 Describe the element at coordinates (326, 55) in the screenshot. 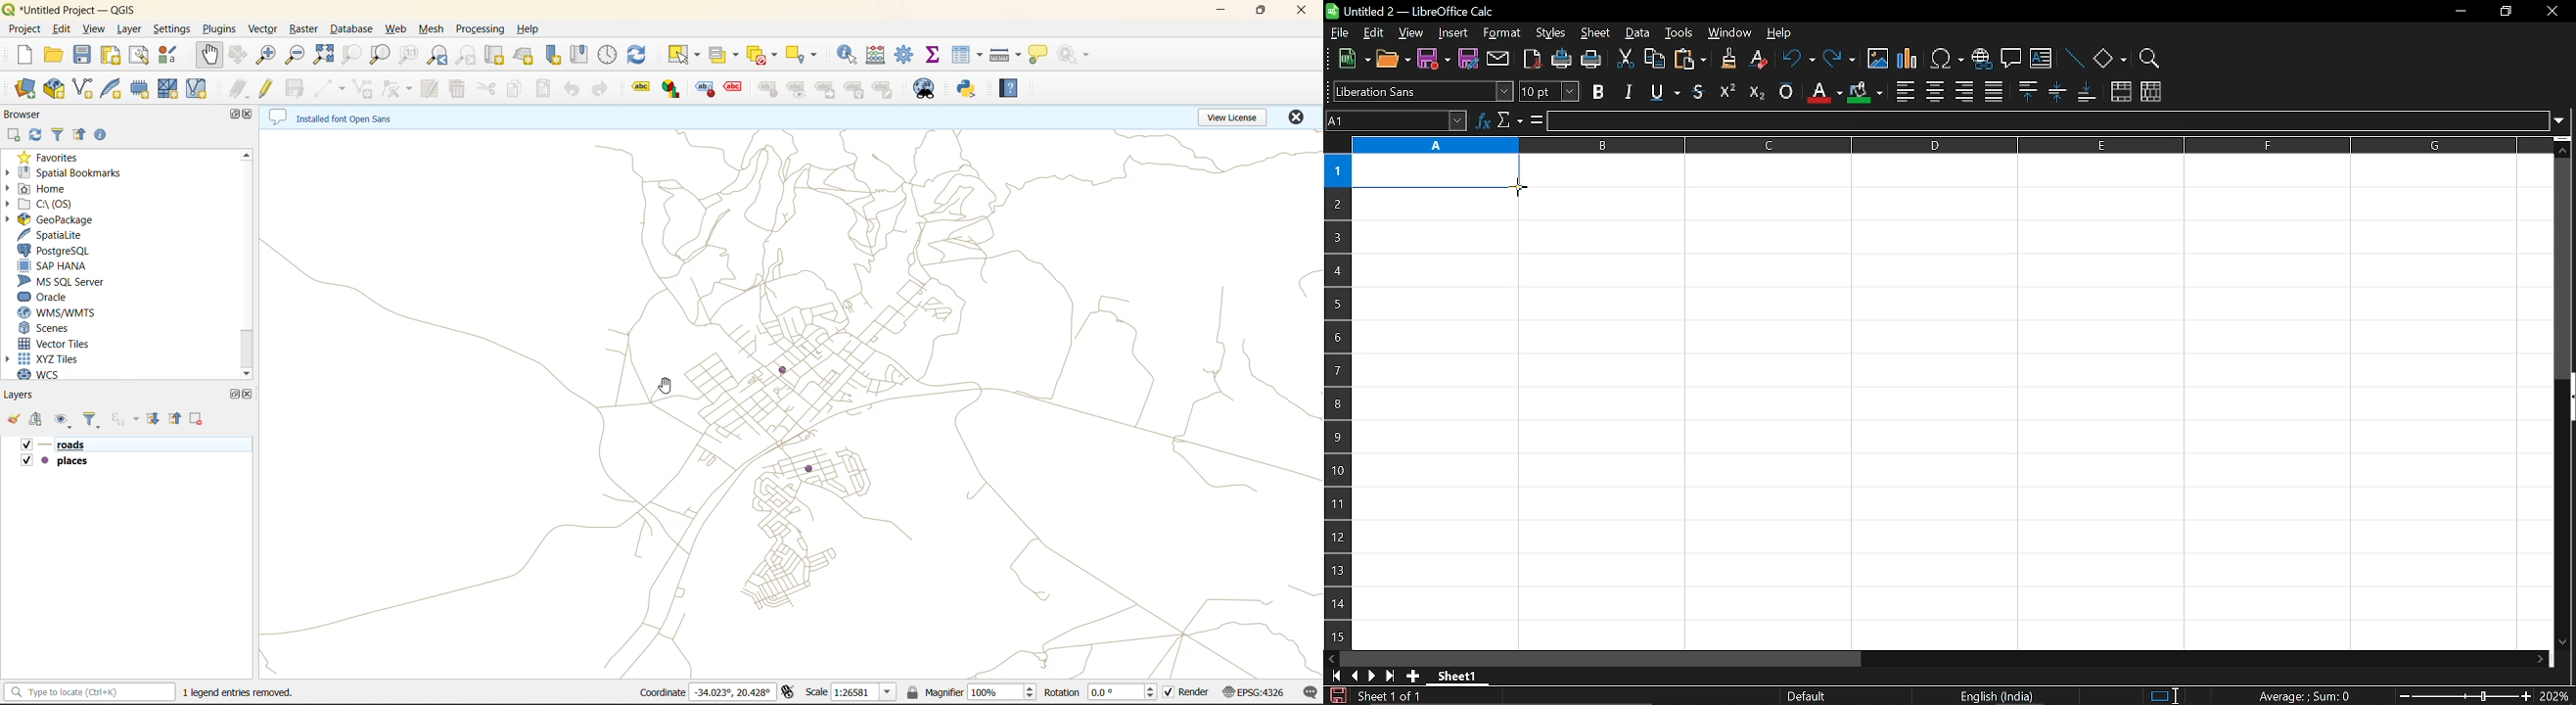

I see `zoom full` at that location.